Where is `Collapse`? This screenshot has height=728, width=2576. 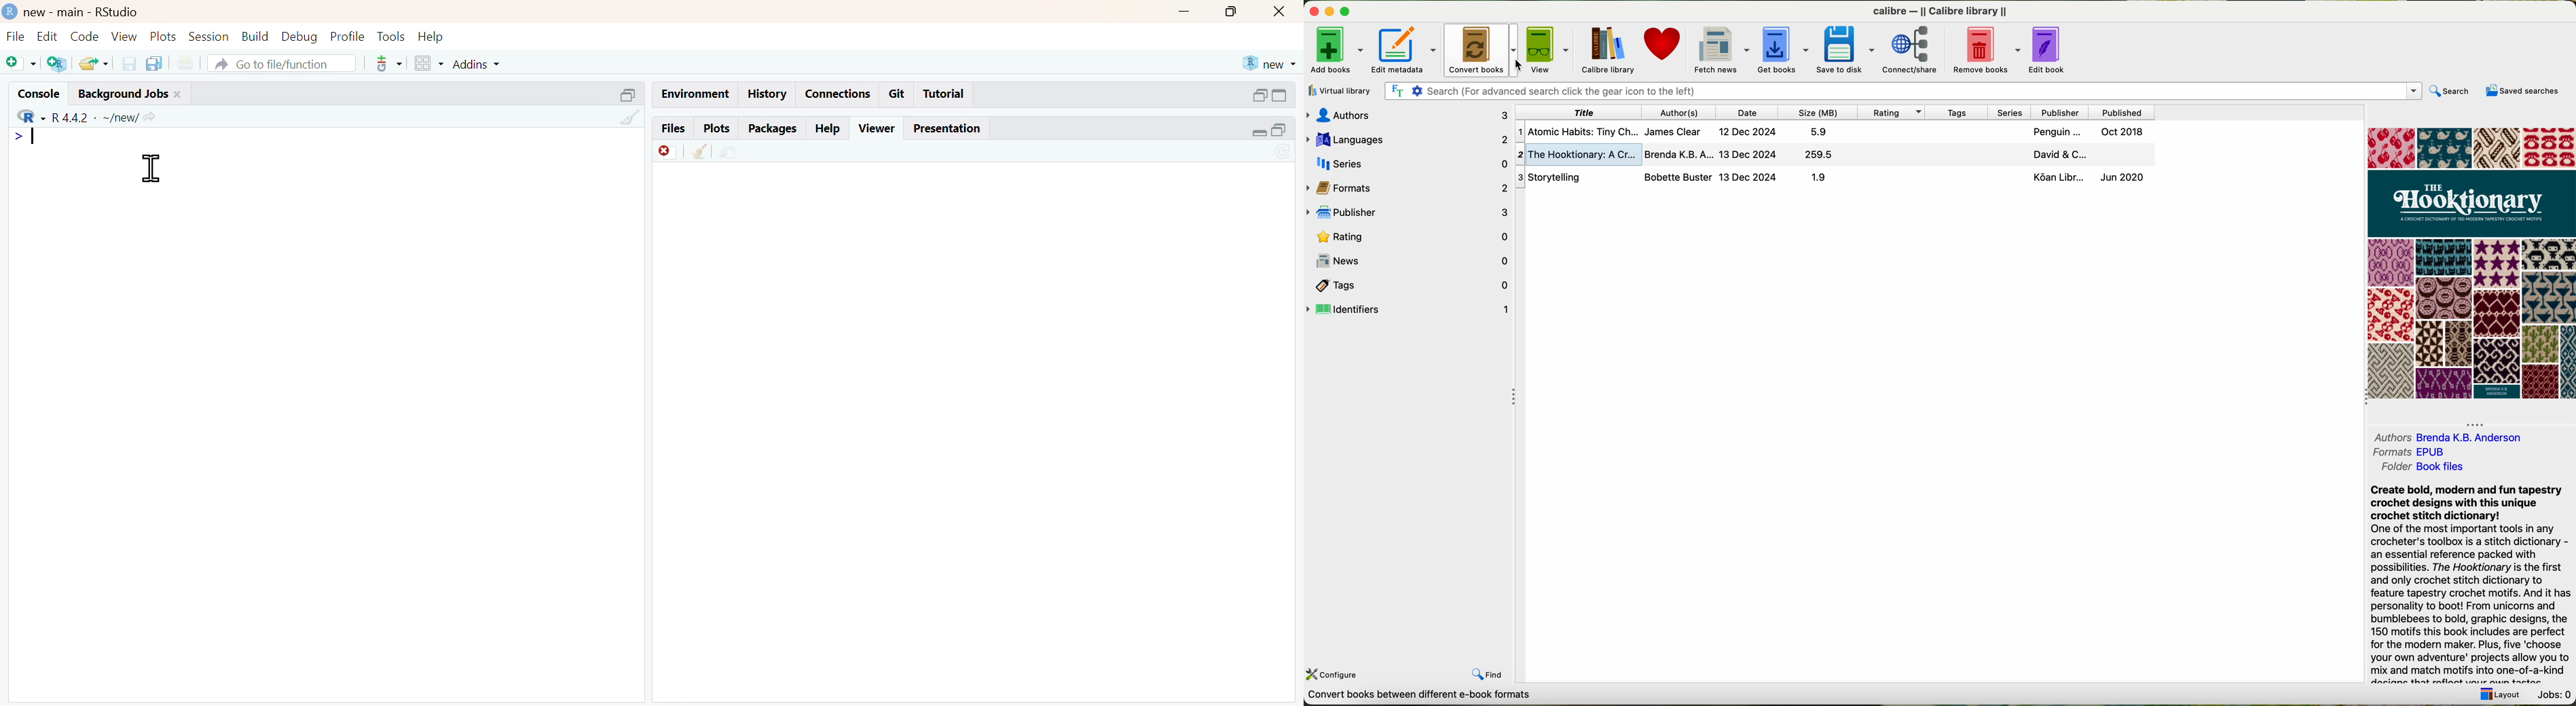 Collapse is located at coordinates (2363, 397).